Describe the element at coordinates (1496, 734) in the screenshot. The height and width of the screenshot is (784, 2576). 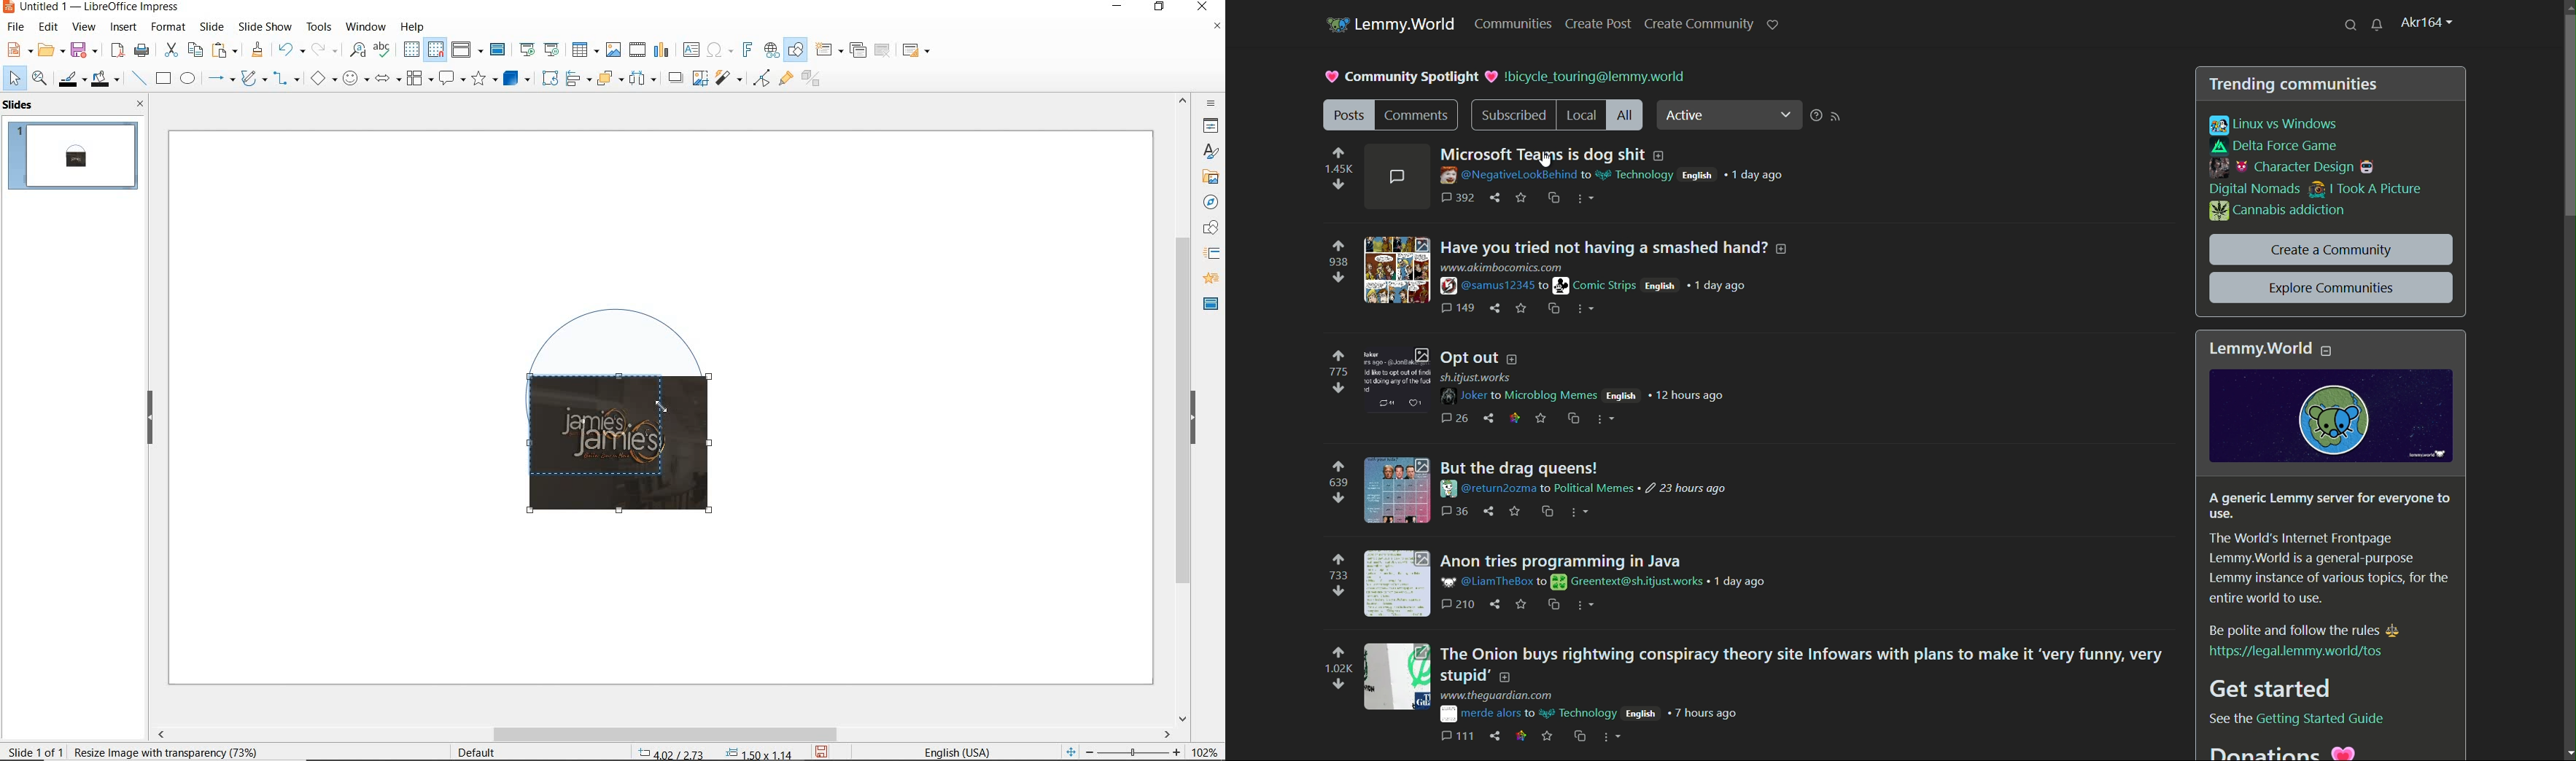
I see `share` at that location.